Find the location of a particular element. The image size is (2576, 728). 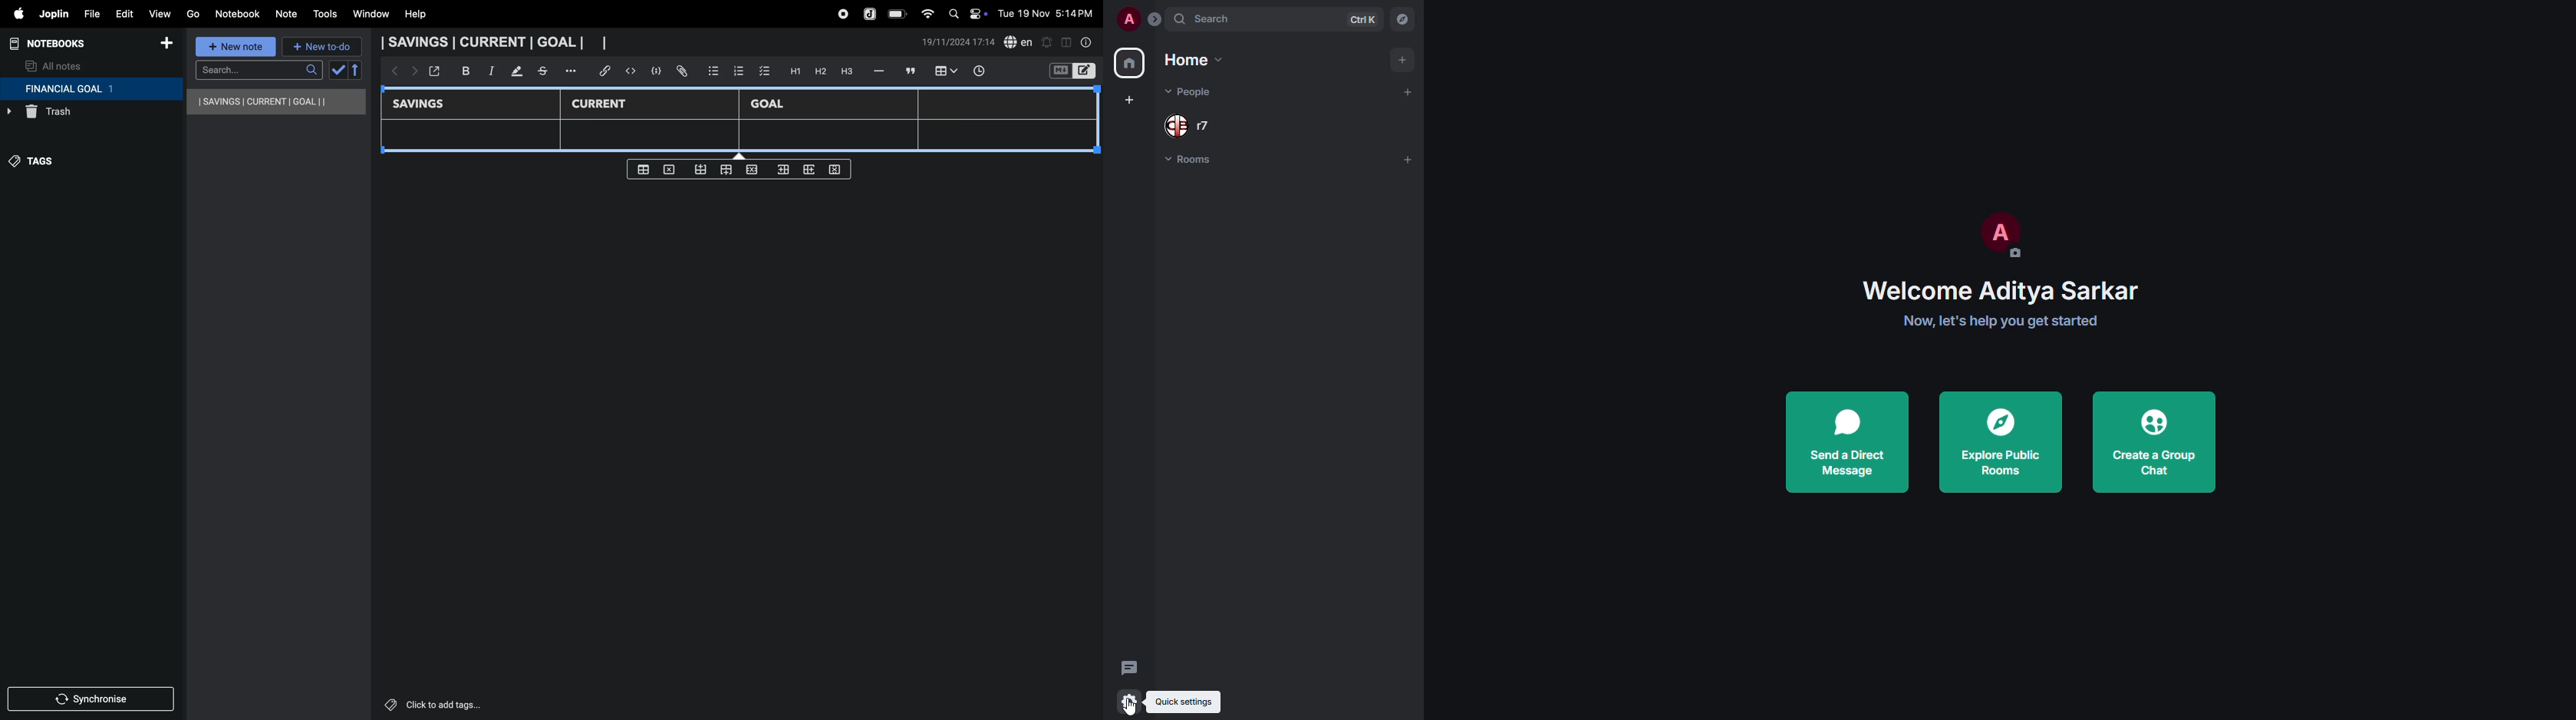

reverse sort order is located at coordinates (356, 70).